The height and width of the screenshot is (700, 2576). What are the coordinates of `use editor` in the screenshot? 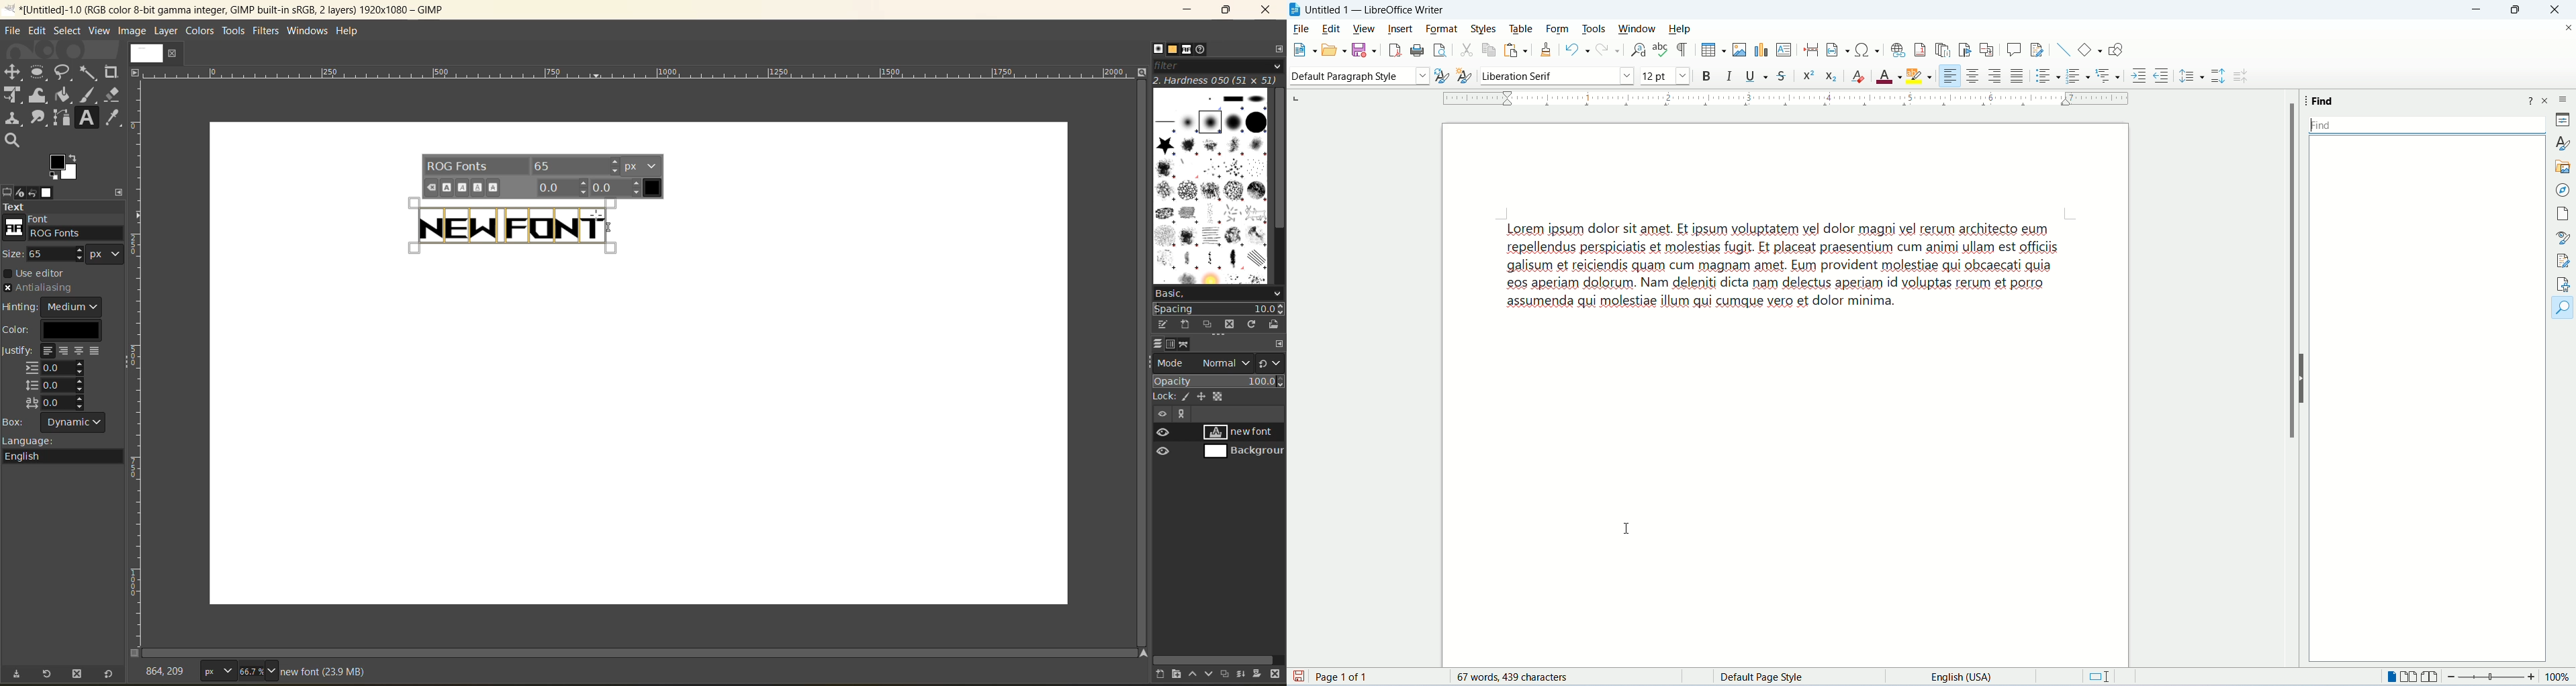 It's located at (41, 274).